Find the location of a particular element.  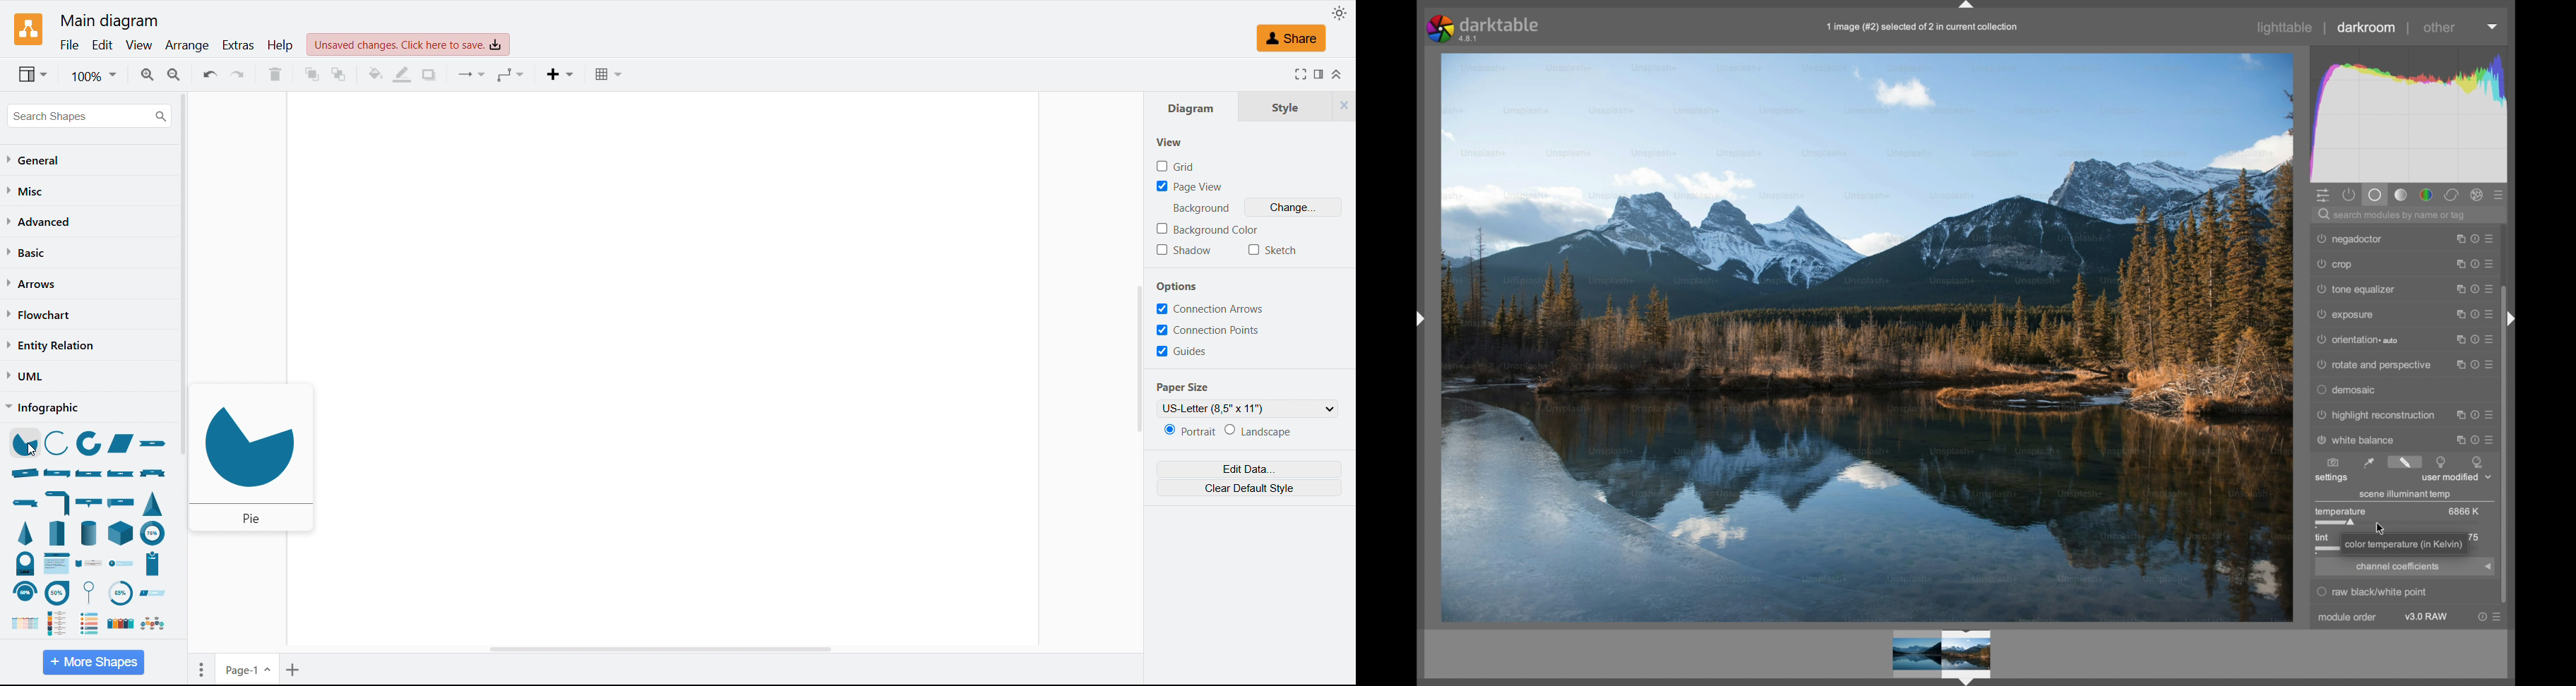

presets is located at coordinates (2491, 361).